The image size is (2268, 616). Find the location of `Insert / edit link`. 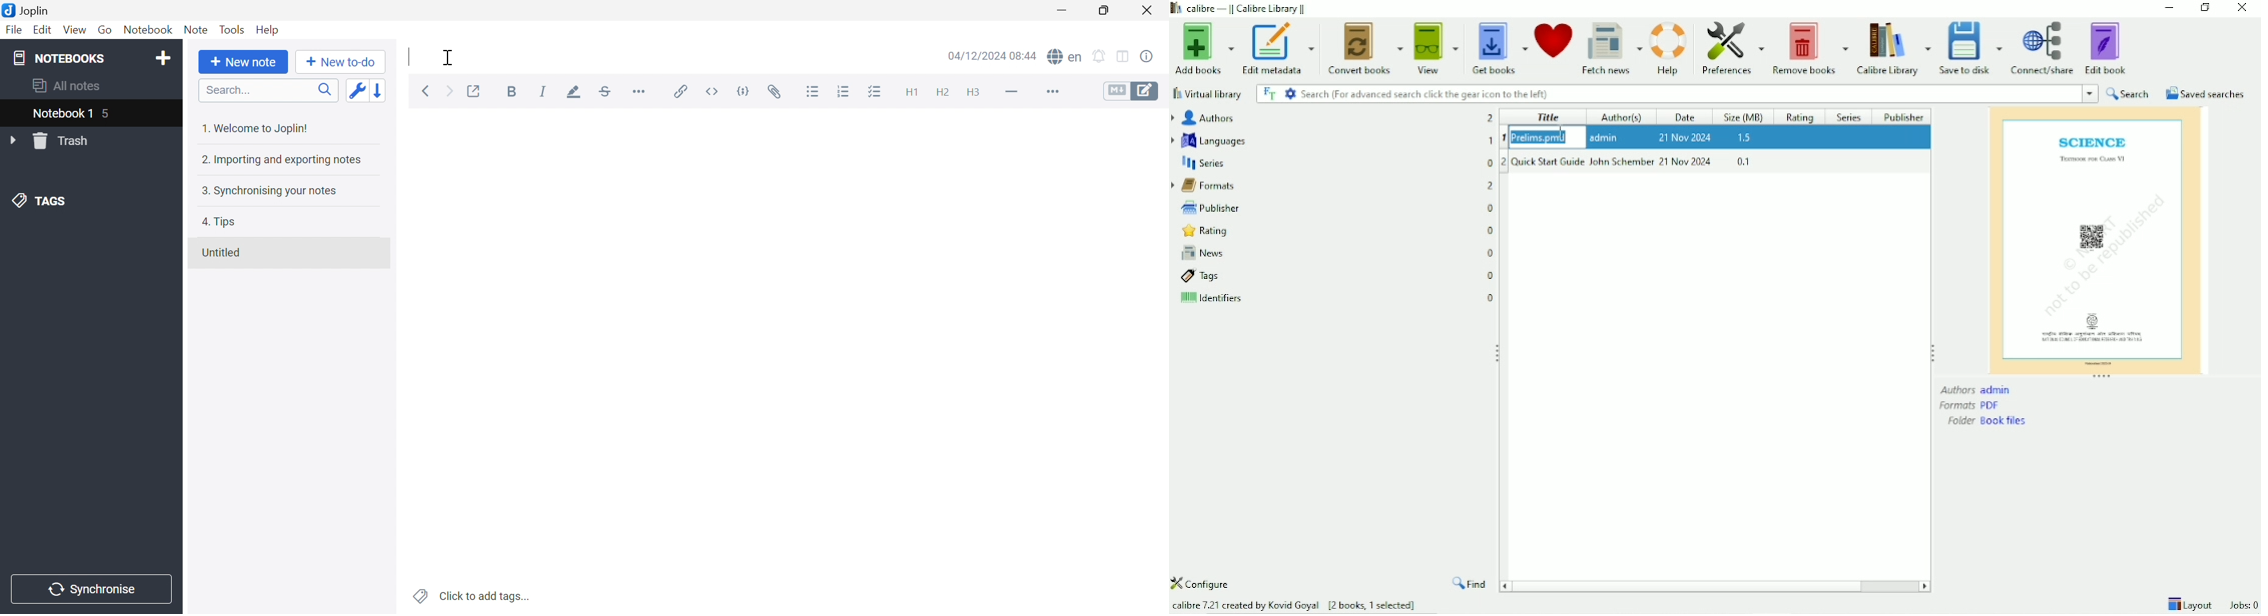

Insert / edit link is located at coordinates (679, 89).